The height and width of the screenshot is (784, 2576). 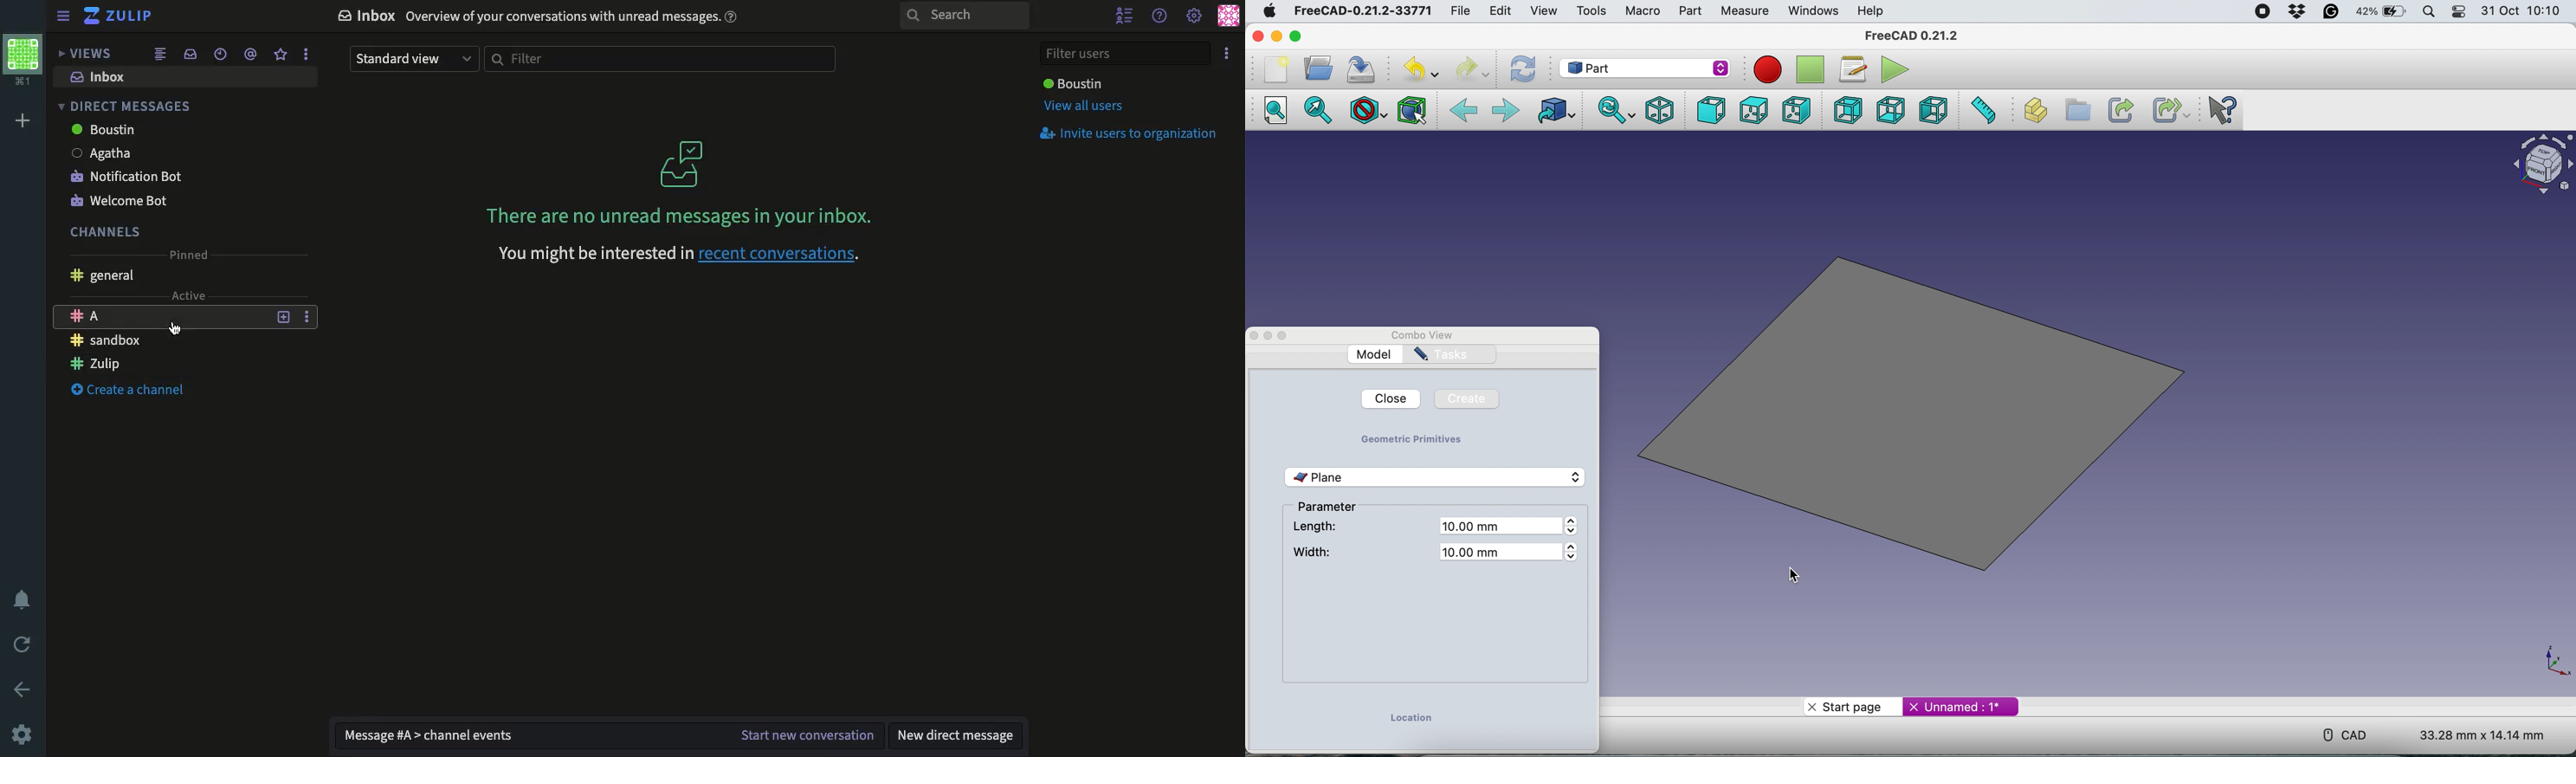 What do you see at coordinates (2165, 110) in the screenshot?
I see `Make sub-link` at bounding box center [2165, 110].